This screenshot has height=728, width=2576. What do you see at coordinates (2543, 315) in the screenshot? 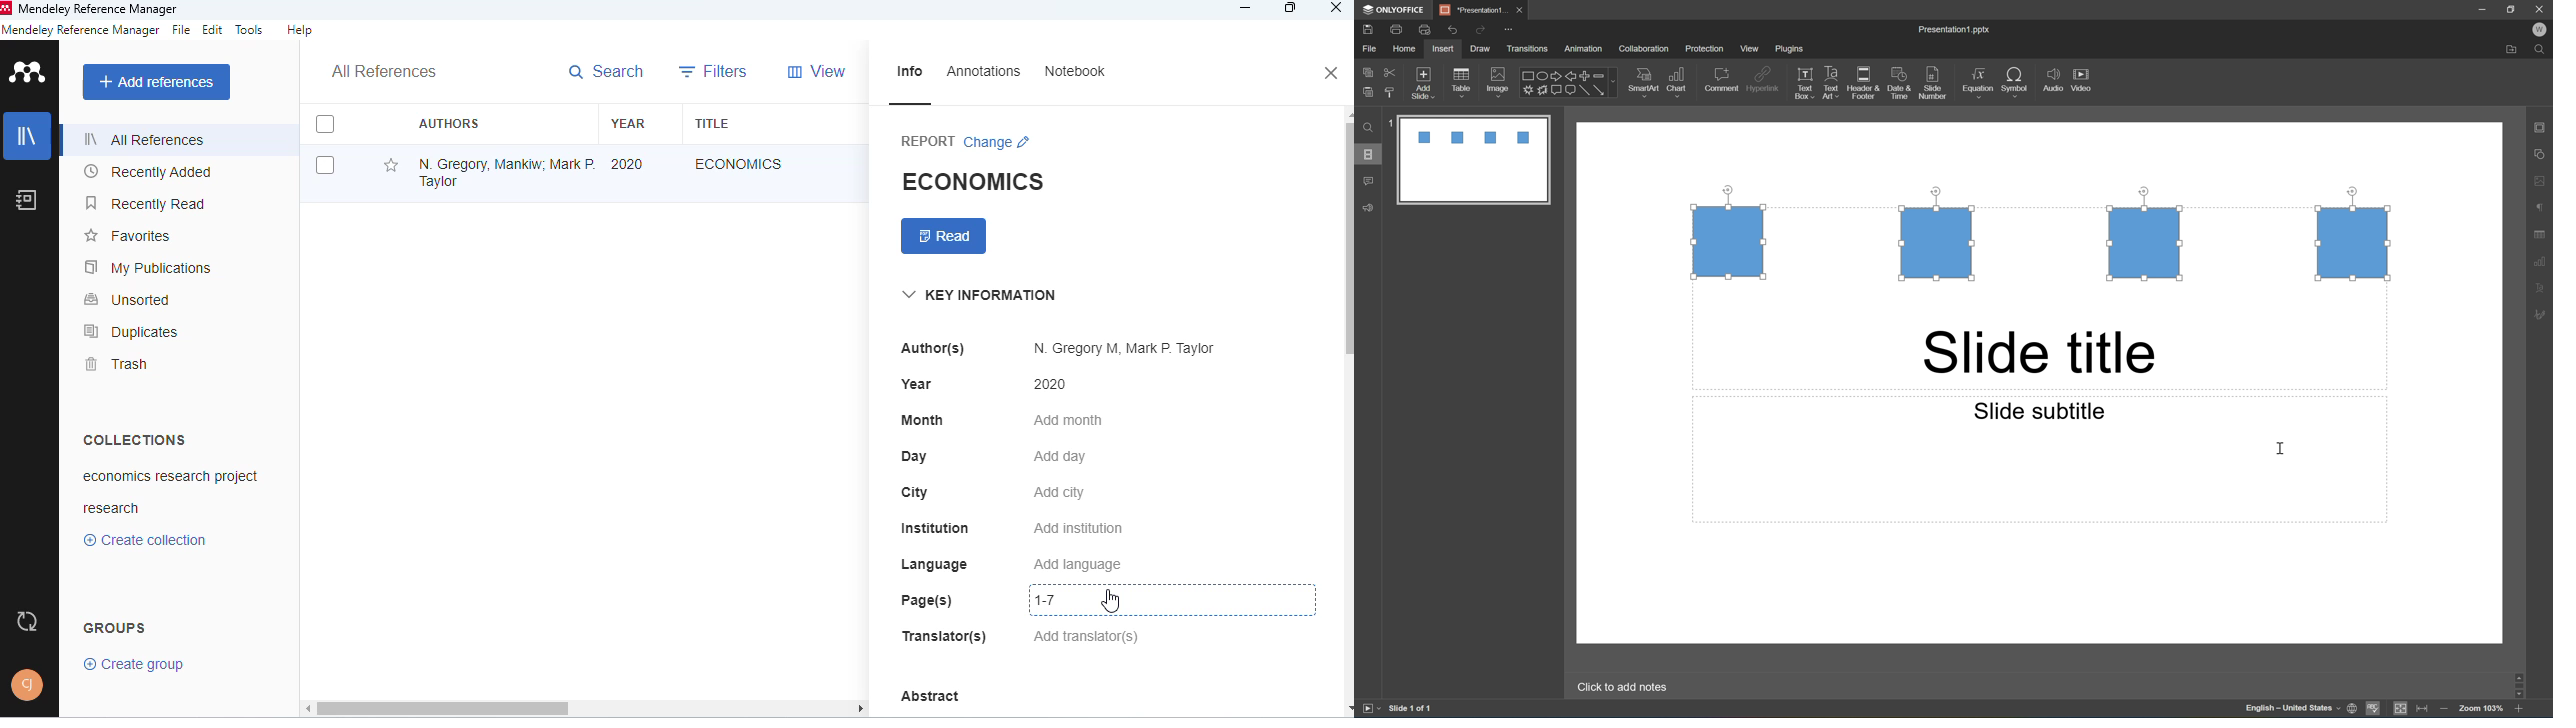
I see `signature settings` at bounding box center [2543, 315].